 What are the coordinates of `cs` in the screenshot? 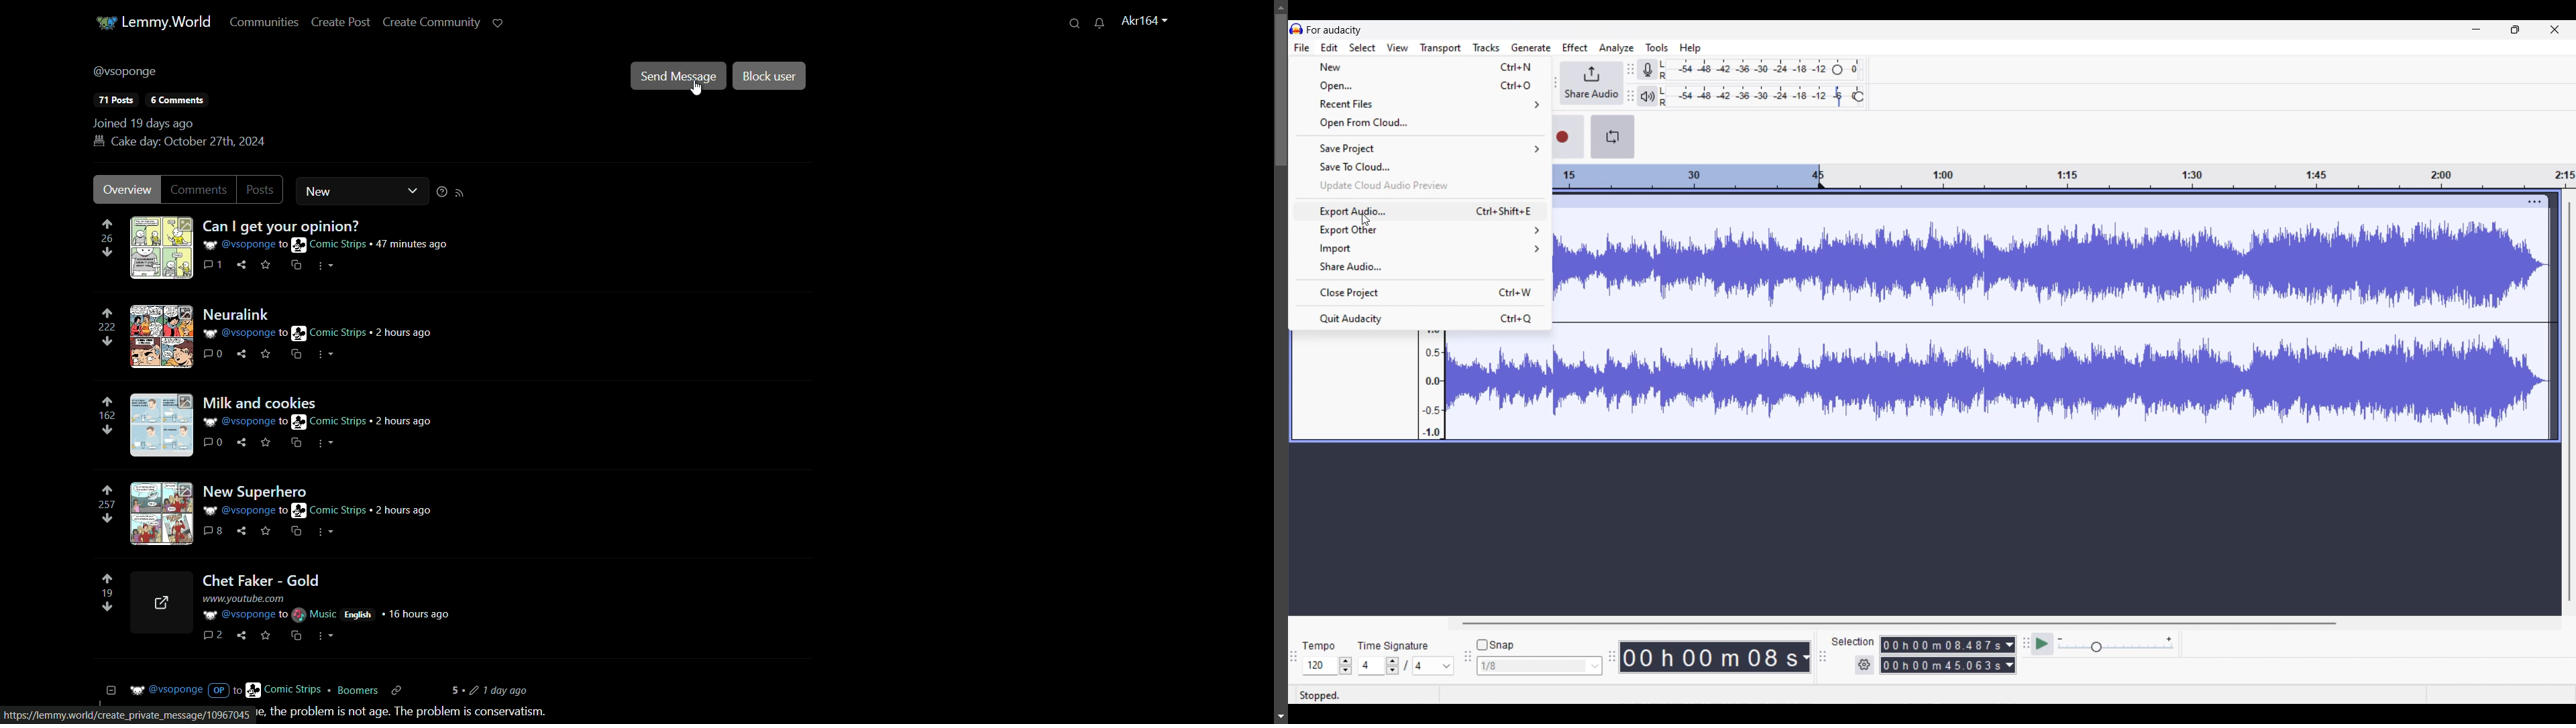 It's located at (298, 531).